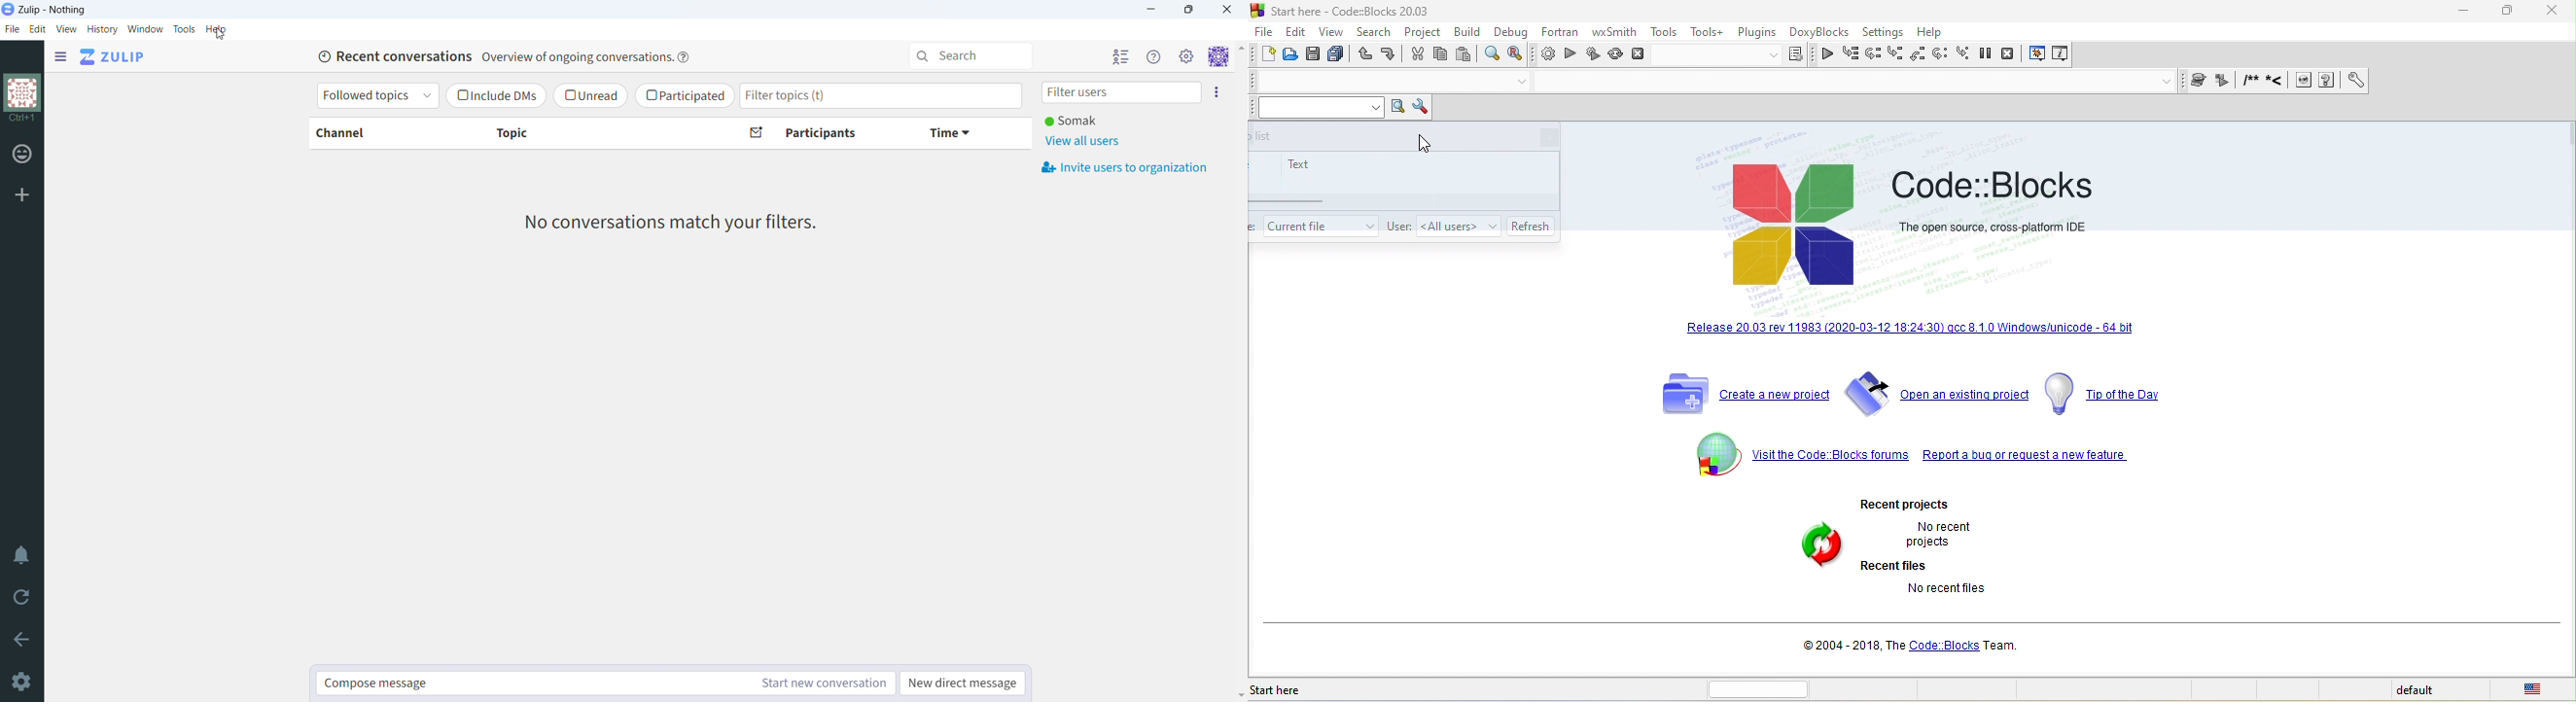  I want to click on help menu, so click(1153, 56).